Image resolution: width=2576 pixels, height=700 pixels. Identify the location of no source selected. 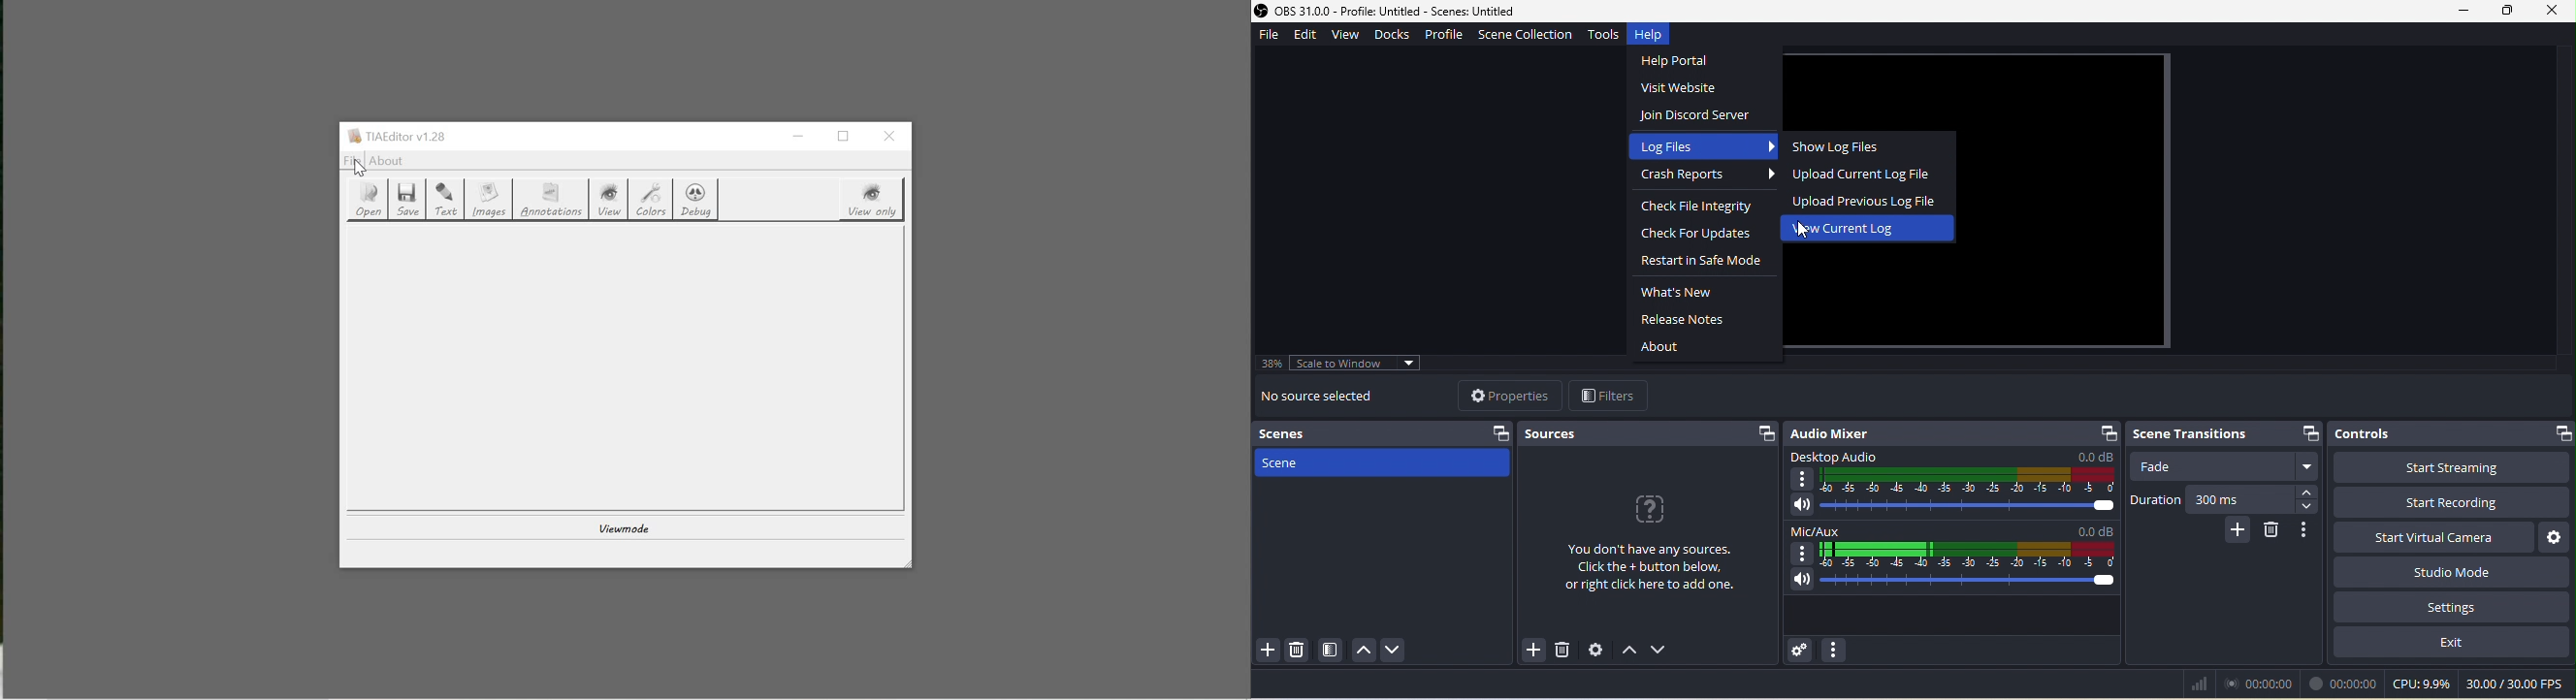
(1332, 398).